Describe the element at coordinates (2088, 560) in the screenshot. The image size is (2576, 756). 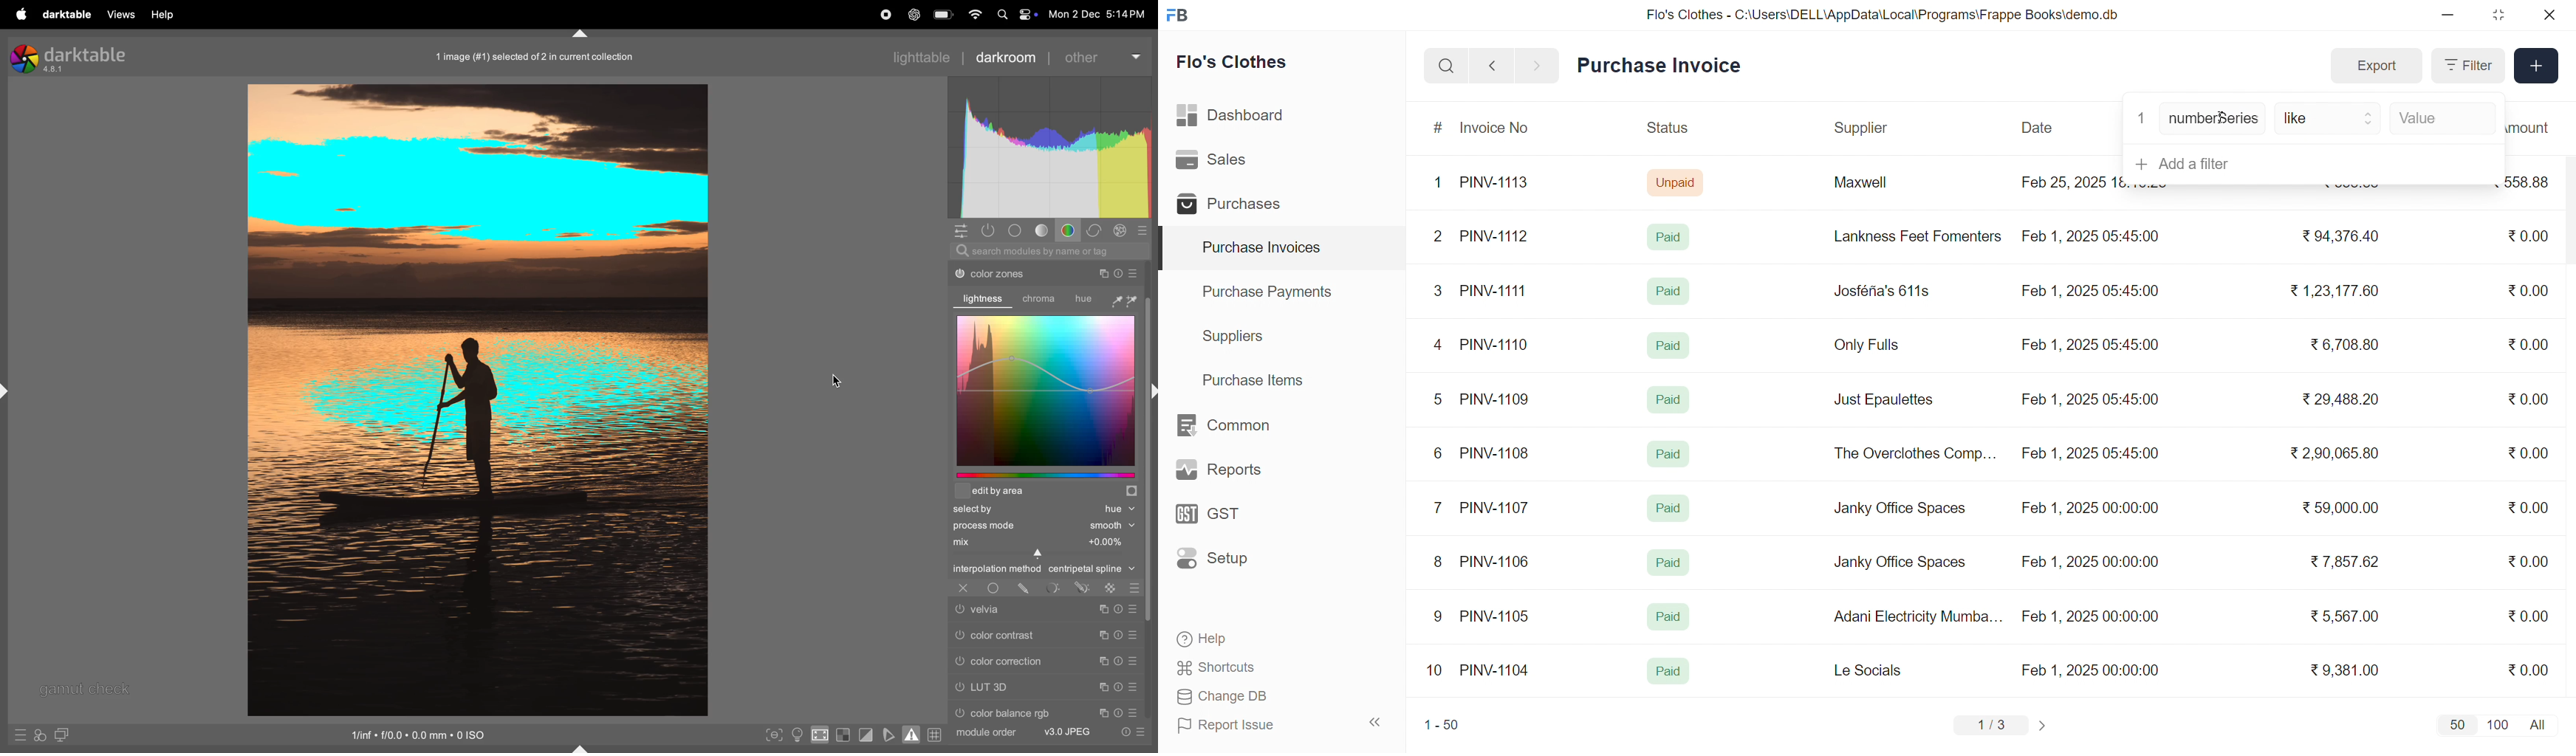
I see `Feb 1, 2025 00:00:00` at that location.